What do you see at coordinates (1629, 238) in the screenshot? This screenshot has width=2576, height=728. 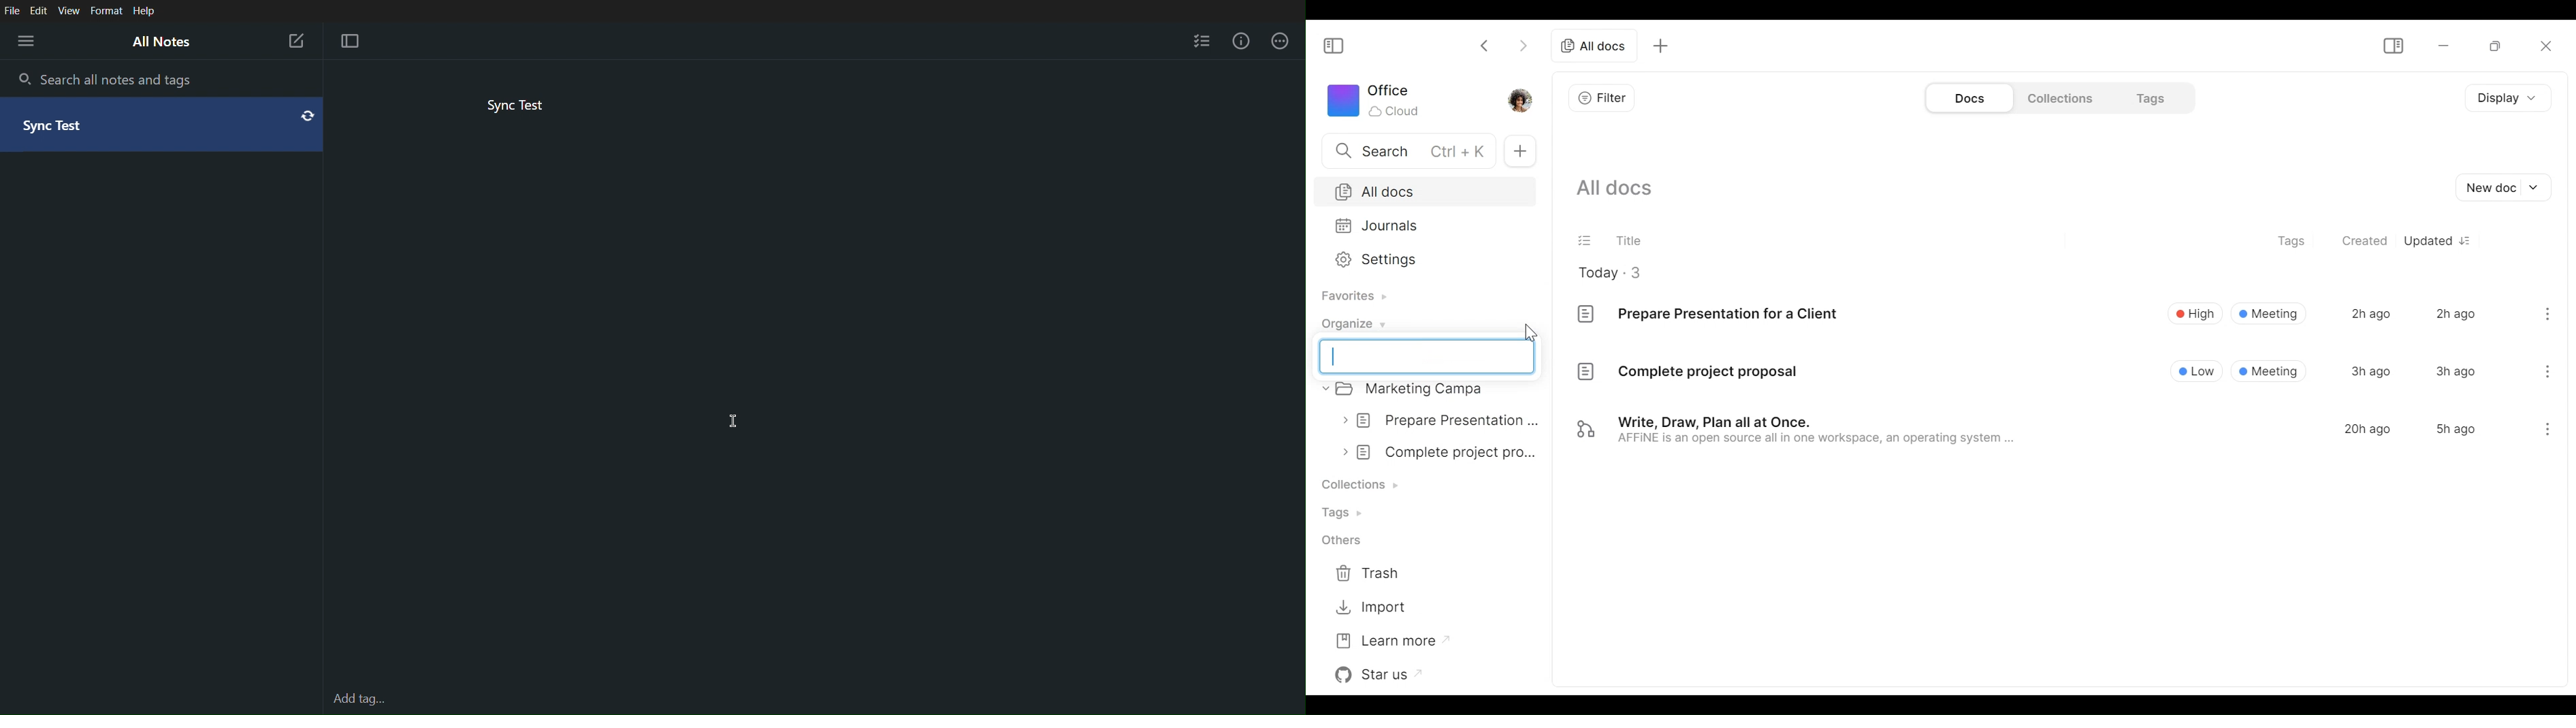 I see `Title` at bounding box center [1629, 238].